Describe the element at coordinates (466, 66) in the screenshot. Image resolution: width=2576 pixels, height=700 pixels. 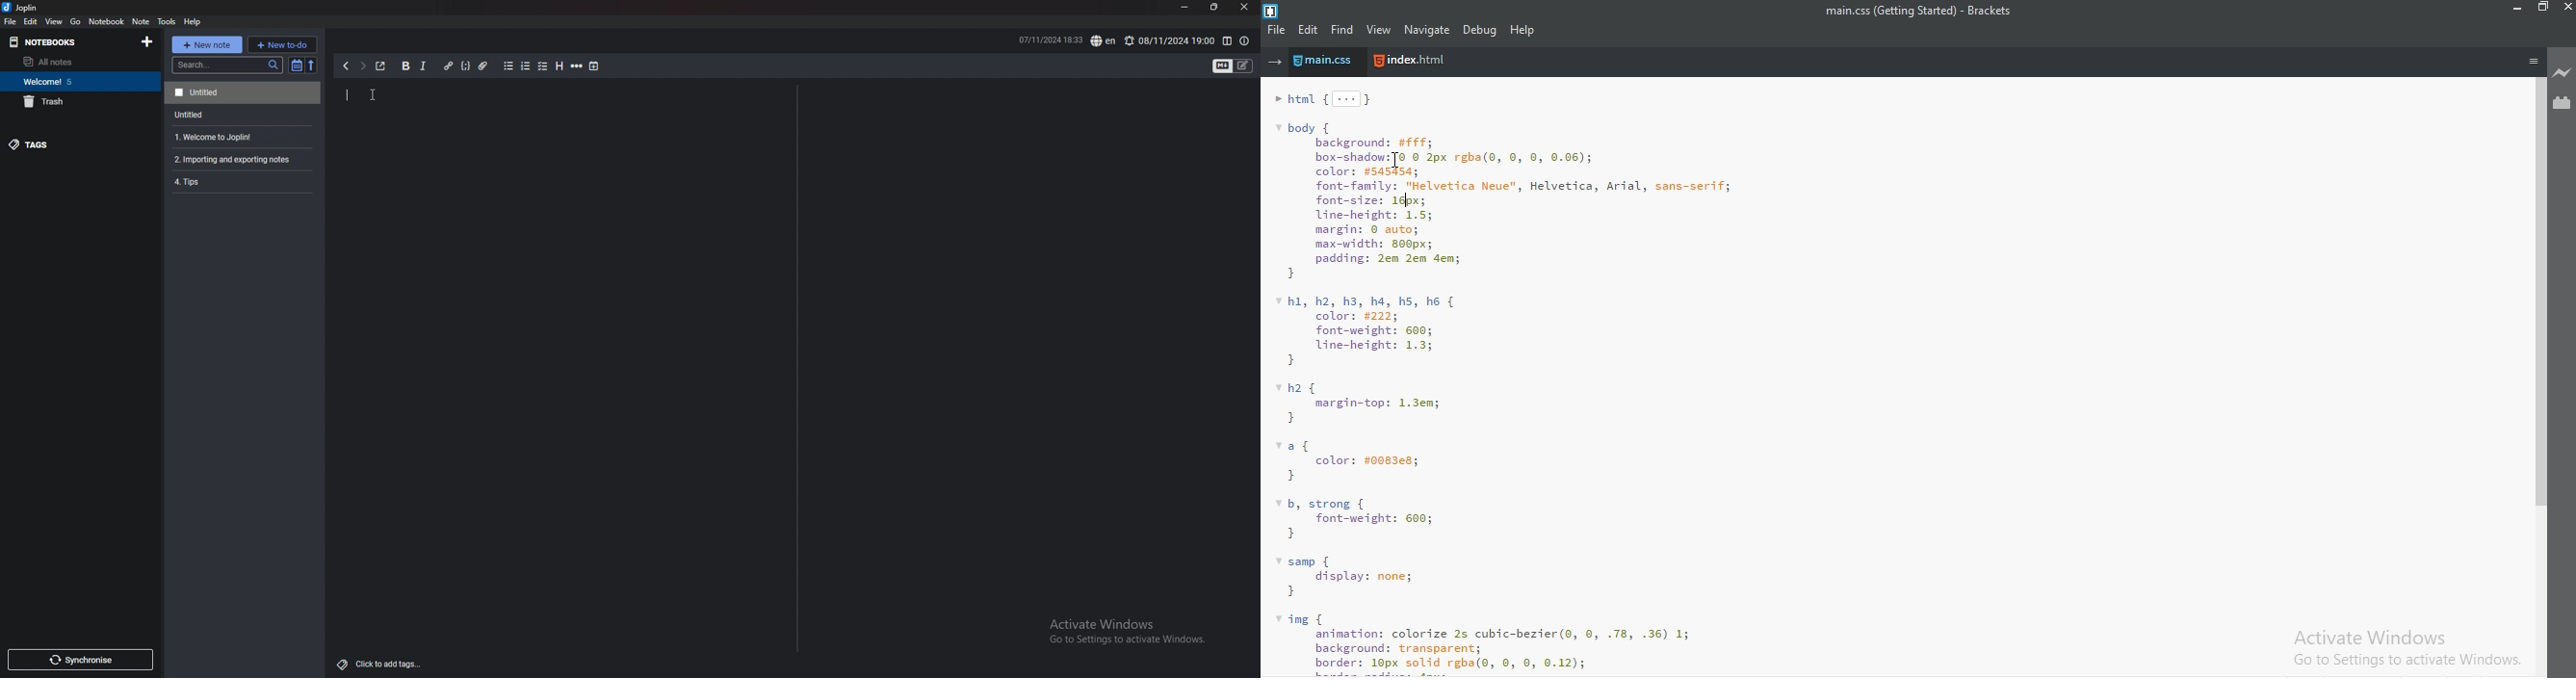
I see `code` at that location.